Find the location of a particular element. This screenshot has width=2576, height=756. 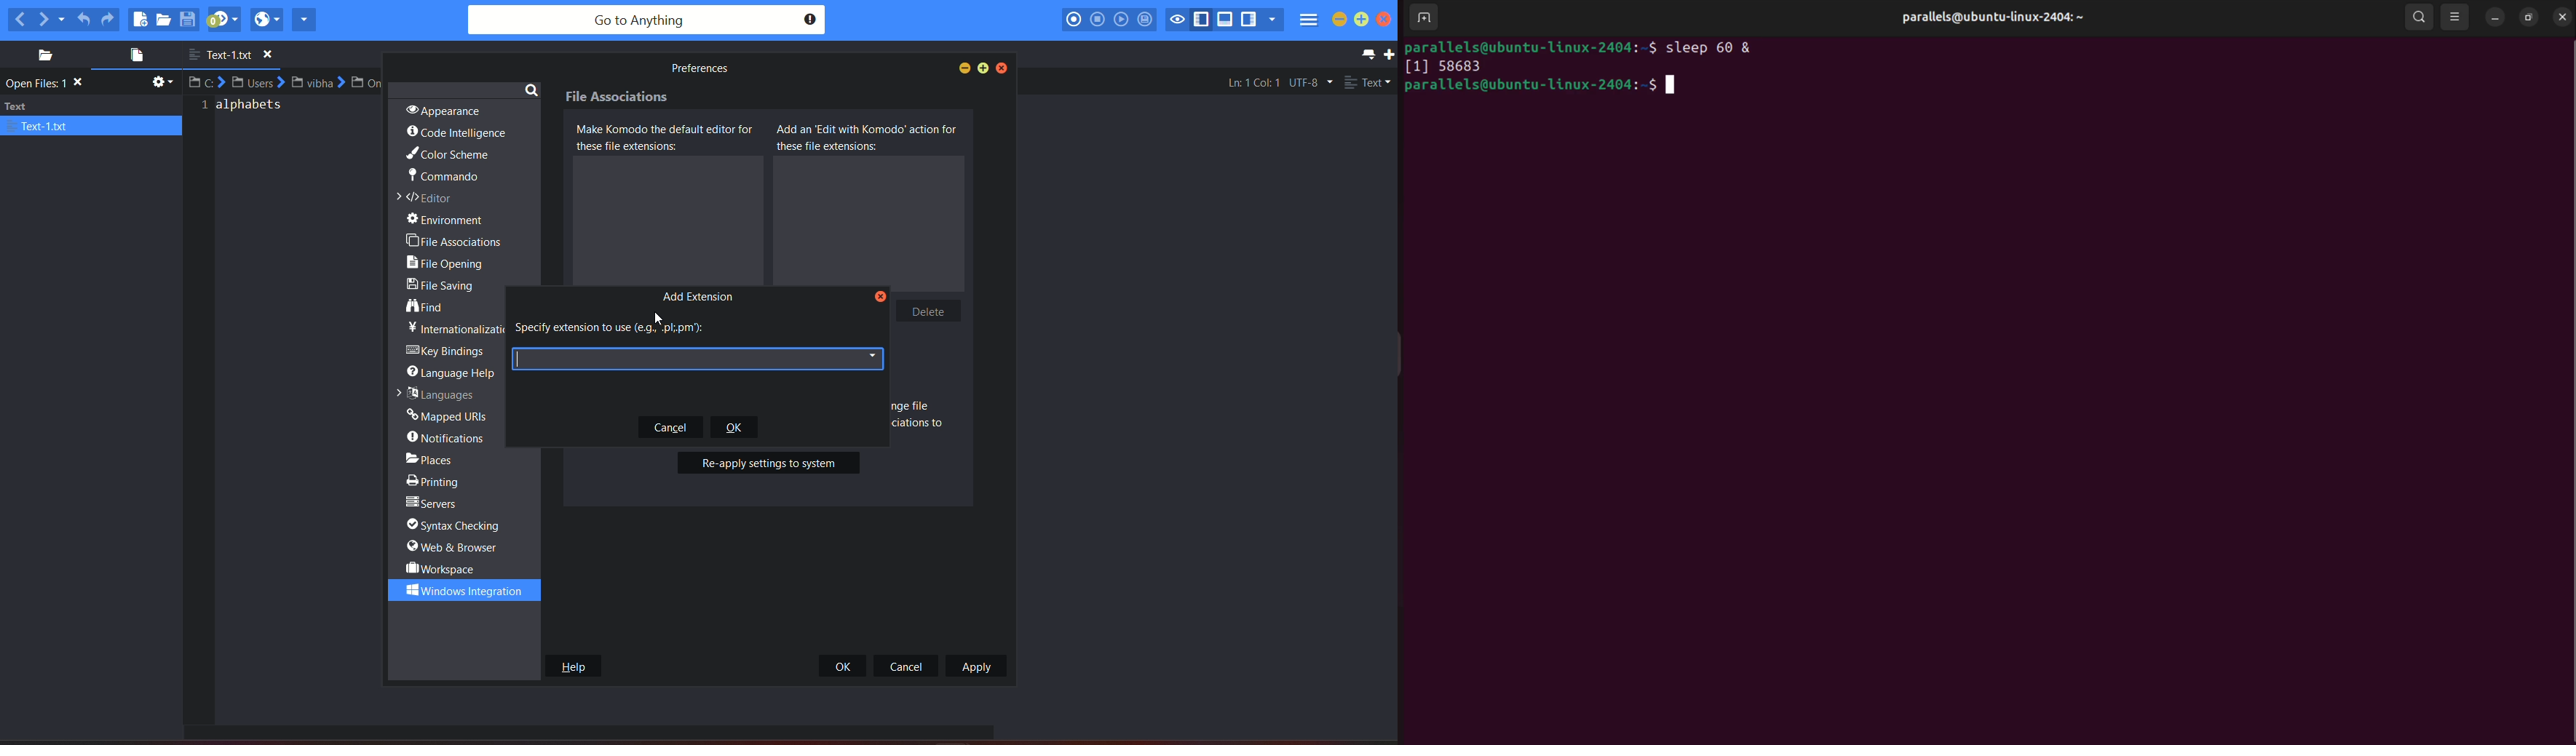

color scheme is located at coordinates (446, 156).